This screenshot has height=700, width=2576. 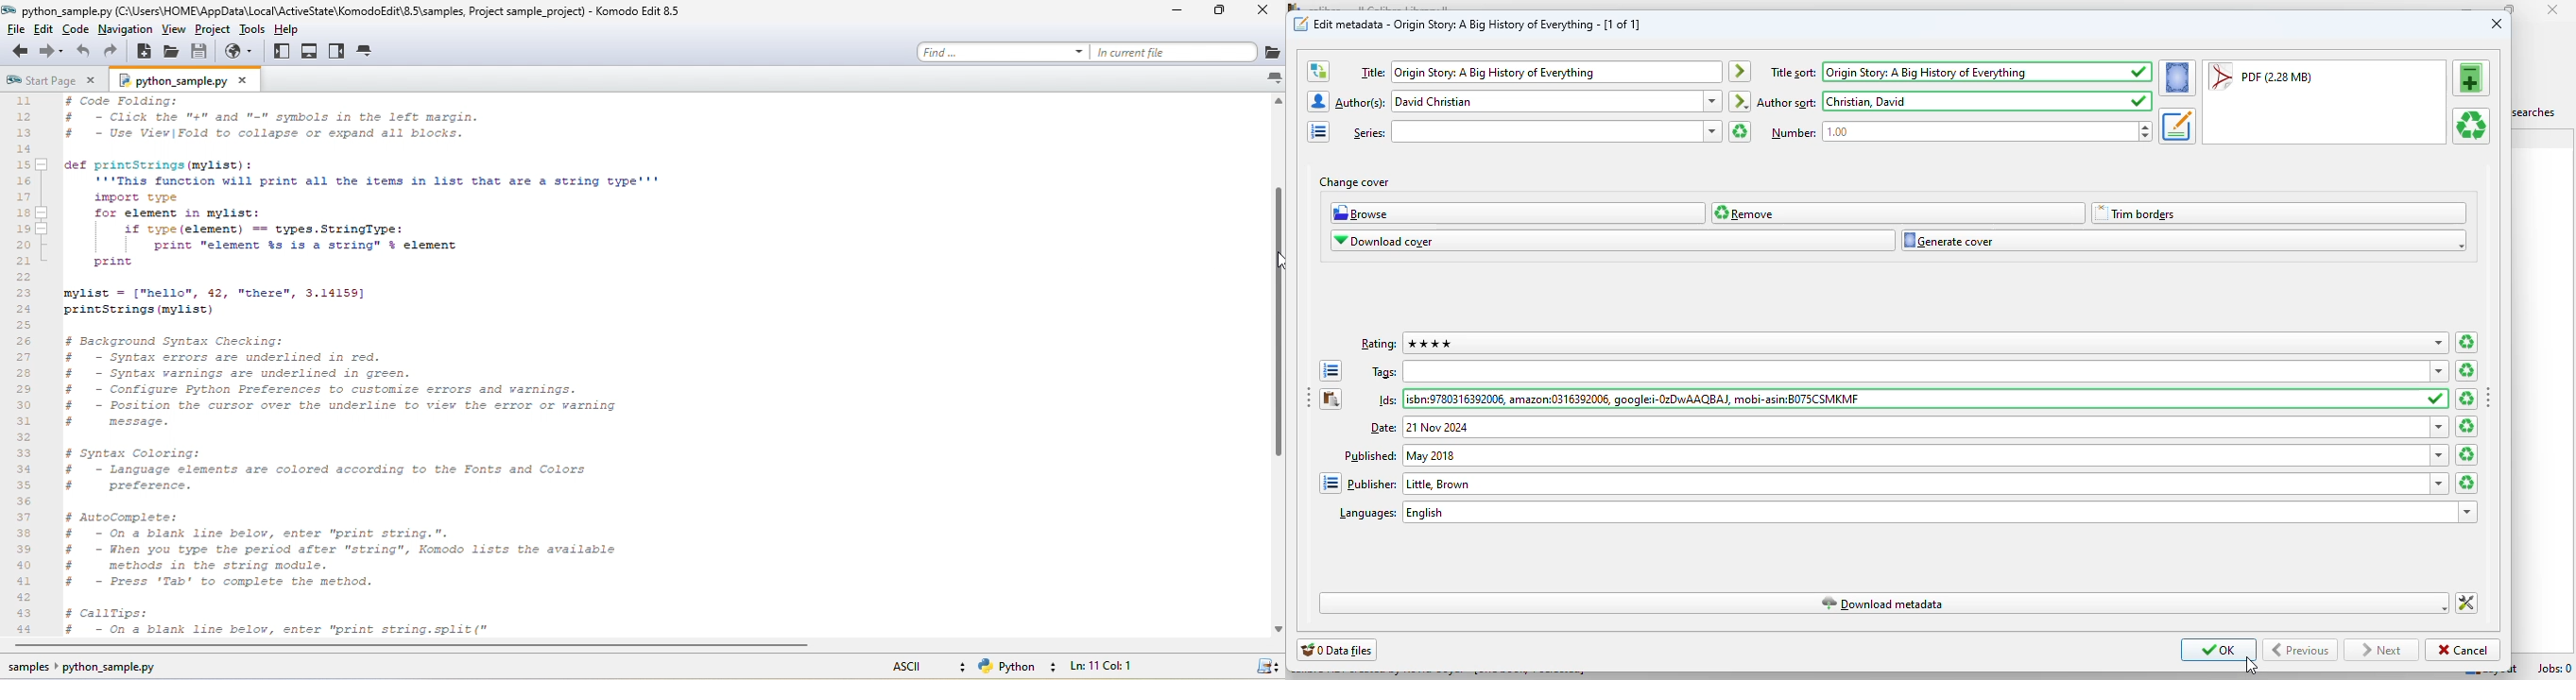 I want to click on clear rating, so click(x=2466, y=342).